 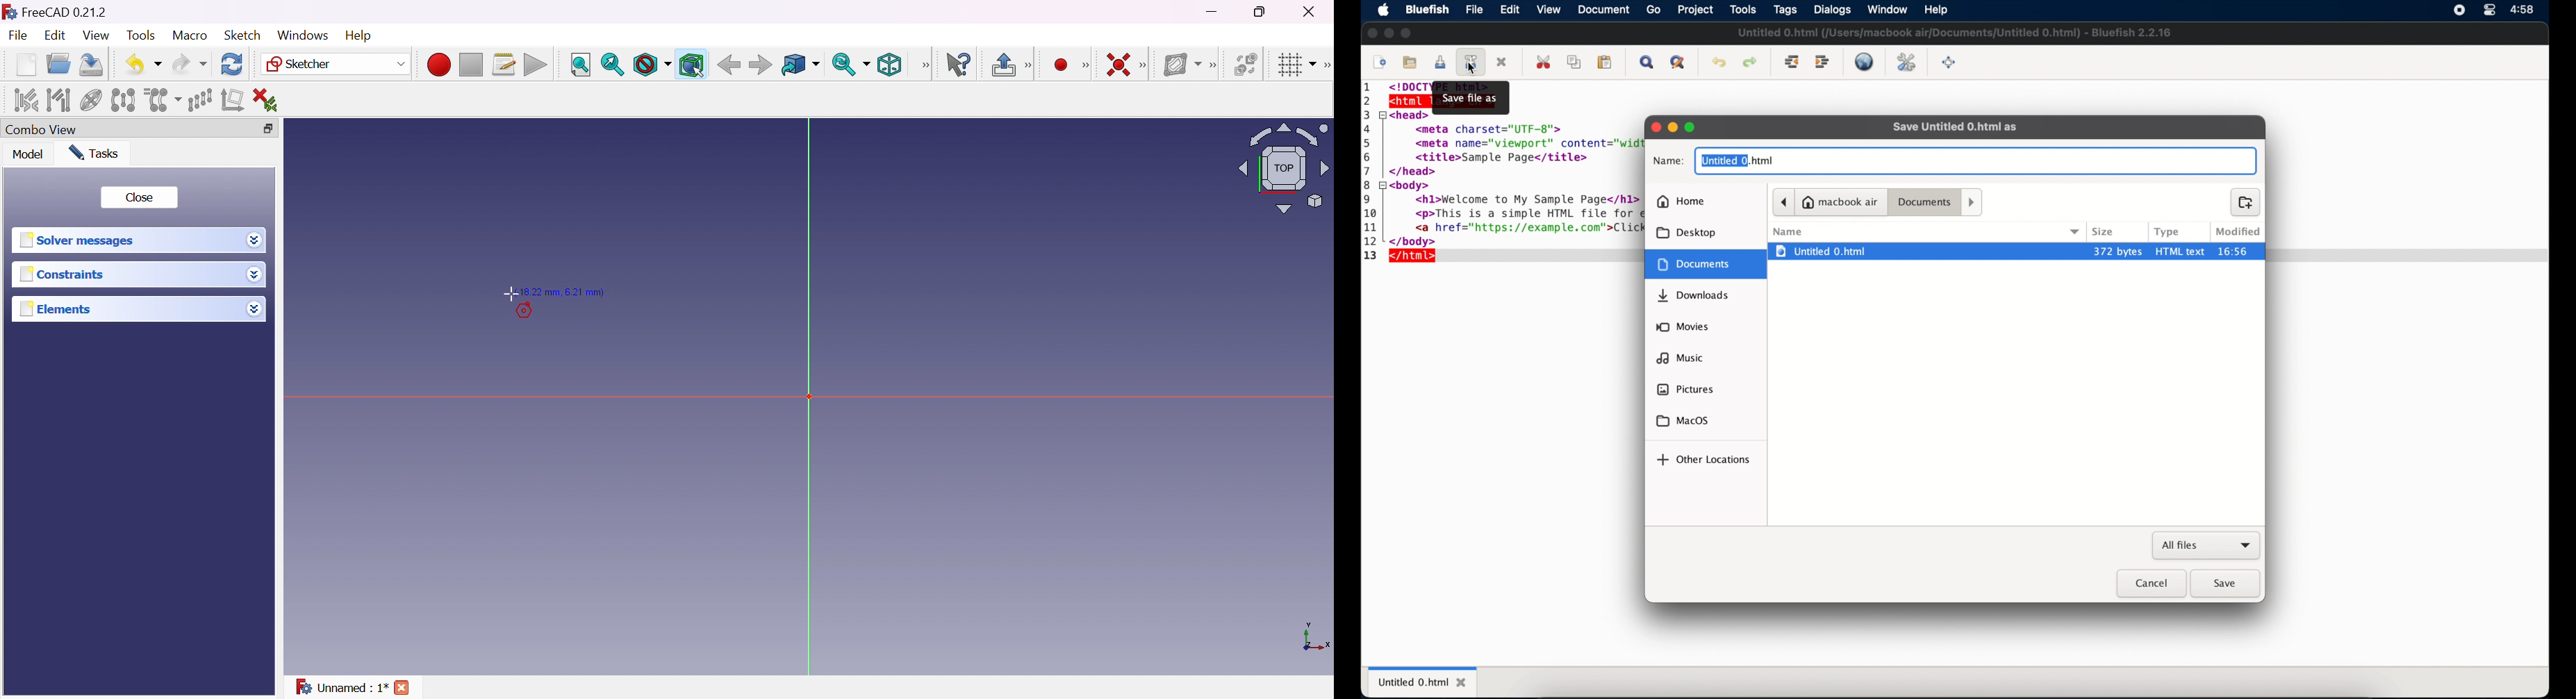 I want to click on Drop down, so click(x=253, y=238).